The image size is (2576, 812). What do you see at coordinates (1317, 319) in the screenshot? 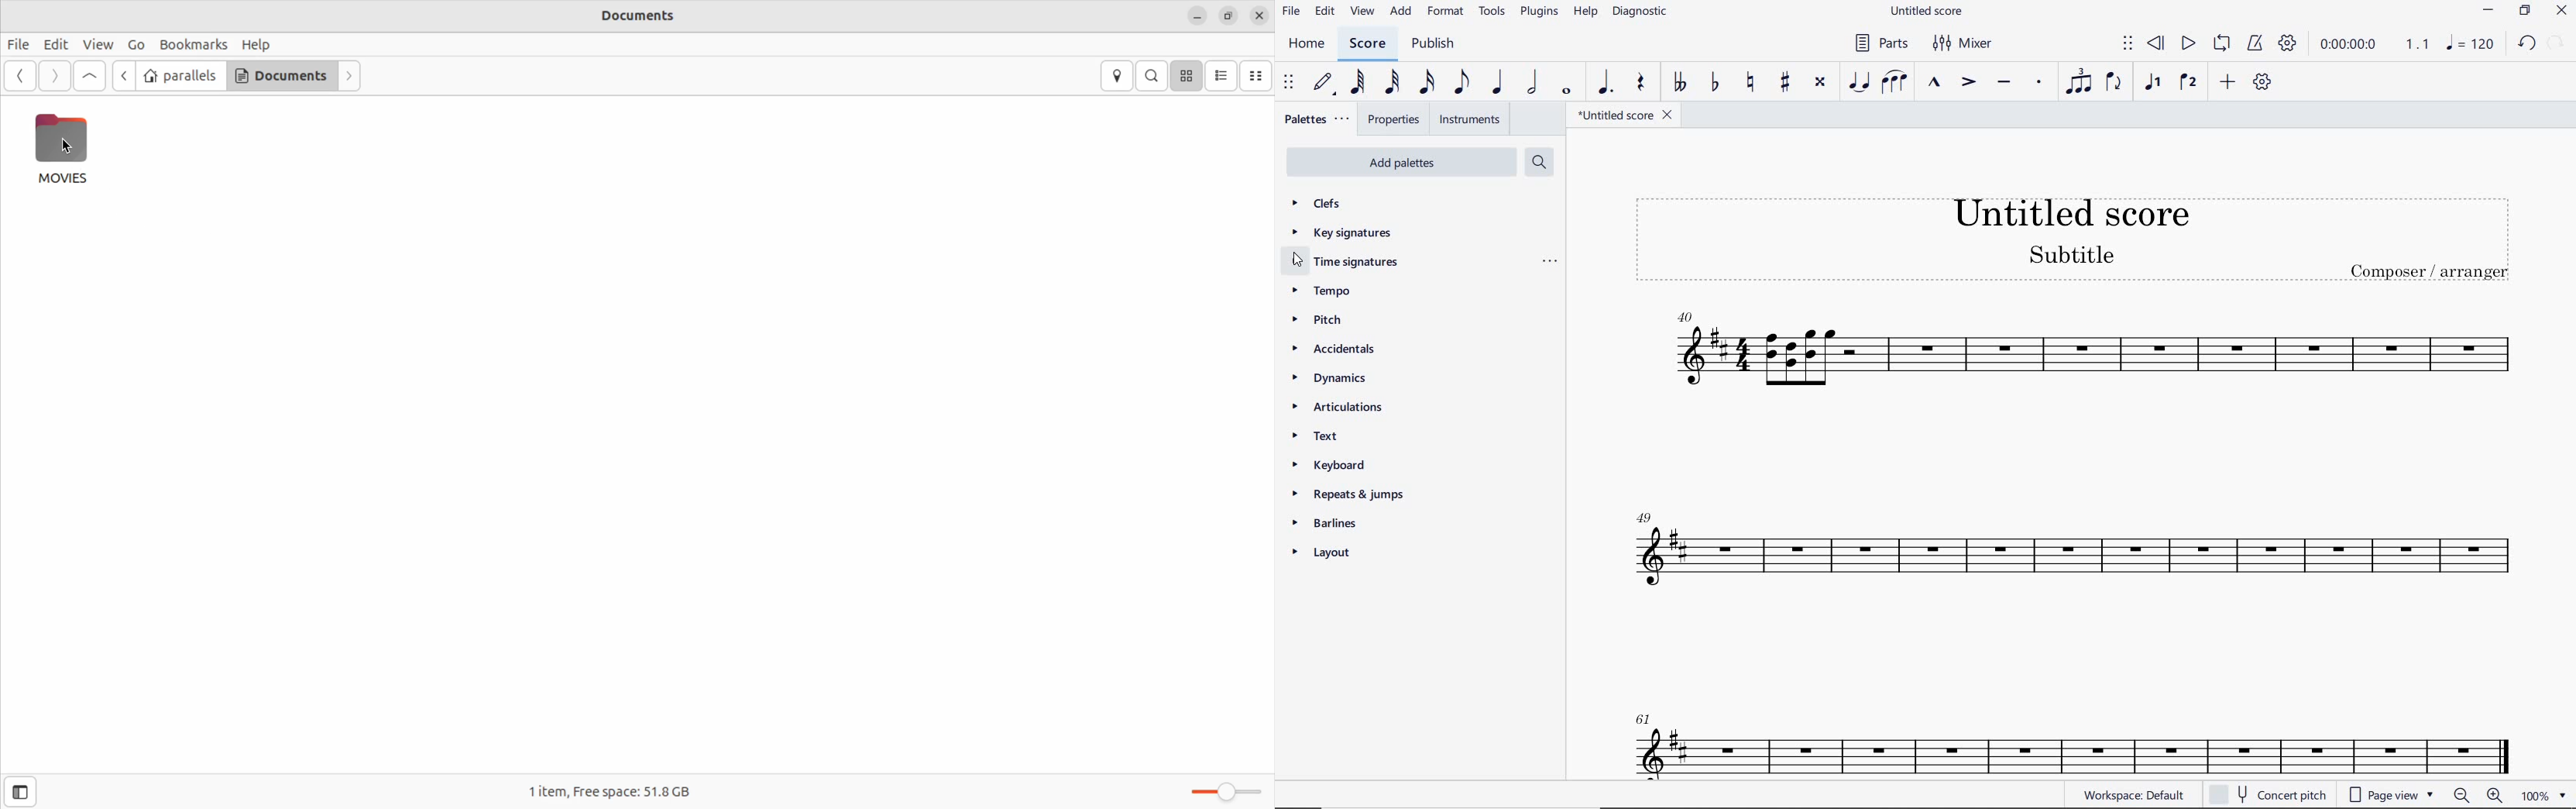
I see `PITCH` at bounding box center [1317, 319].